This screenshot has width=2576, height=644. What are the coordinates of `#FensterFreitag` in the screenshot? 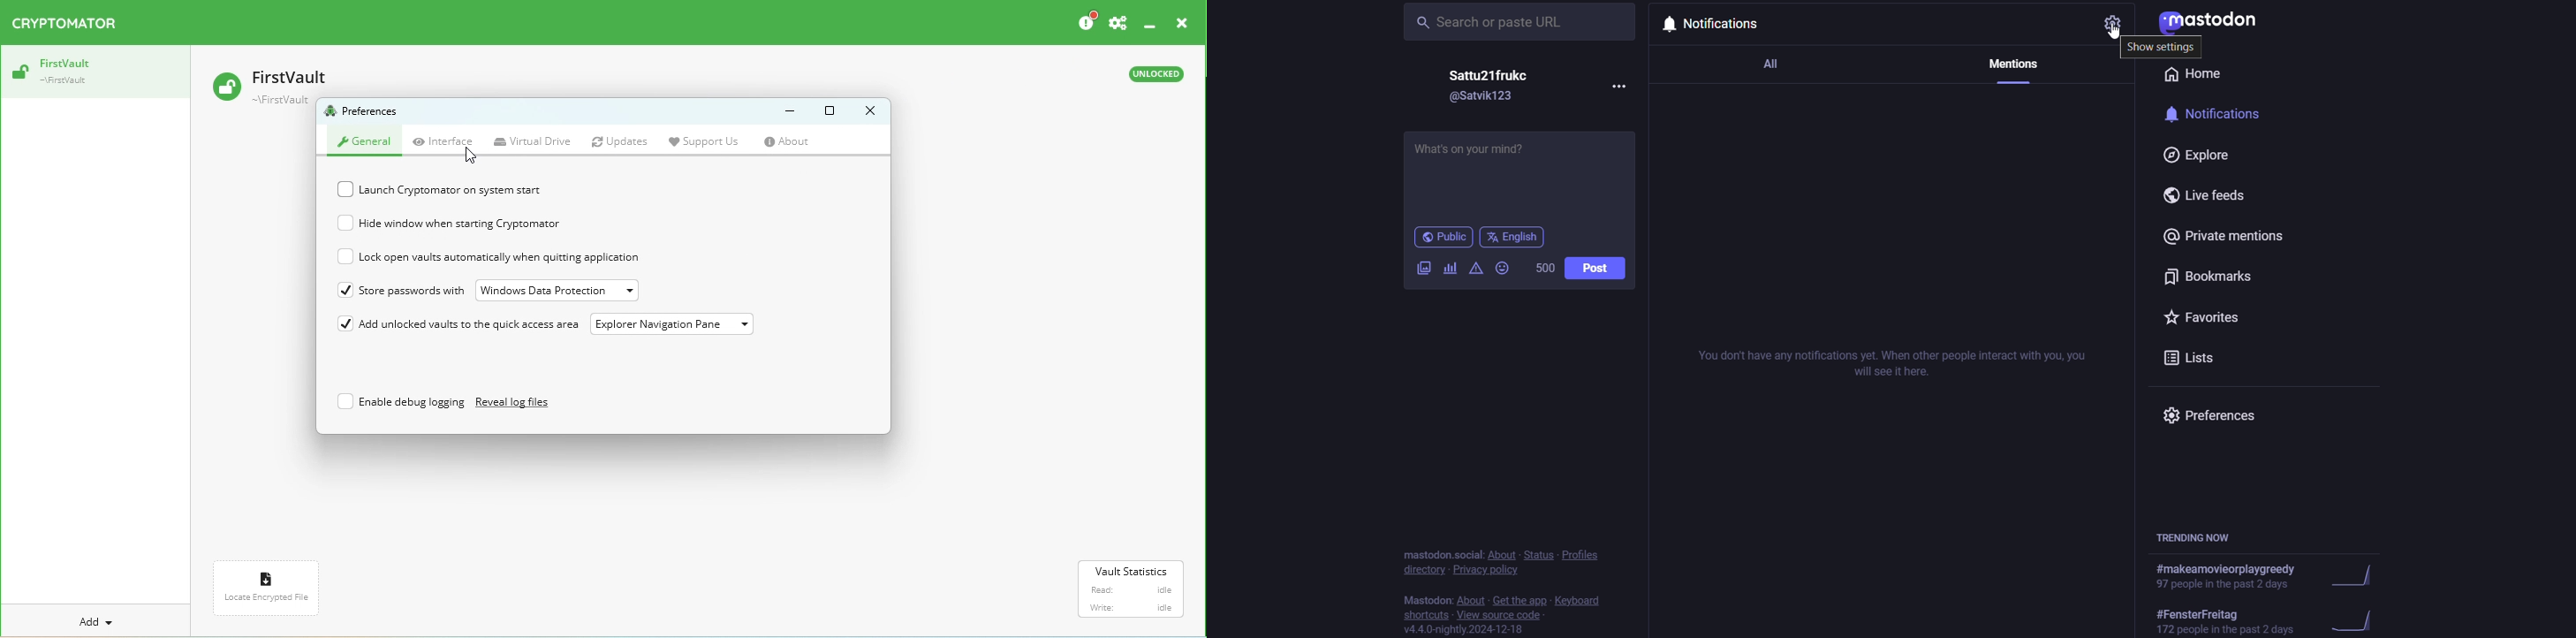 It's located at (2202, 613).